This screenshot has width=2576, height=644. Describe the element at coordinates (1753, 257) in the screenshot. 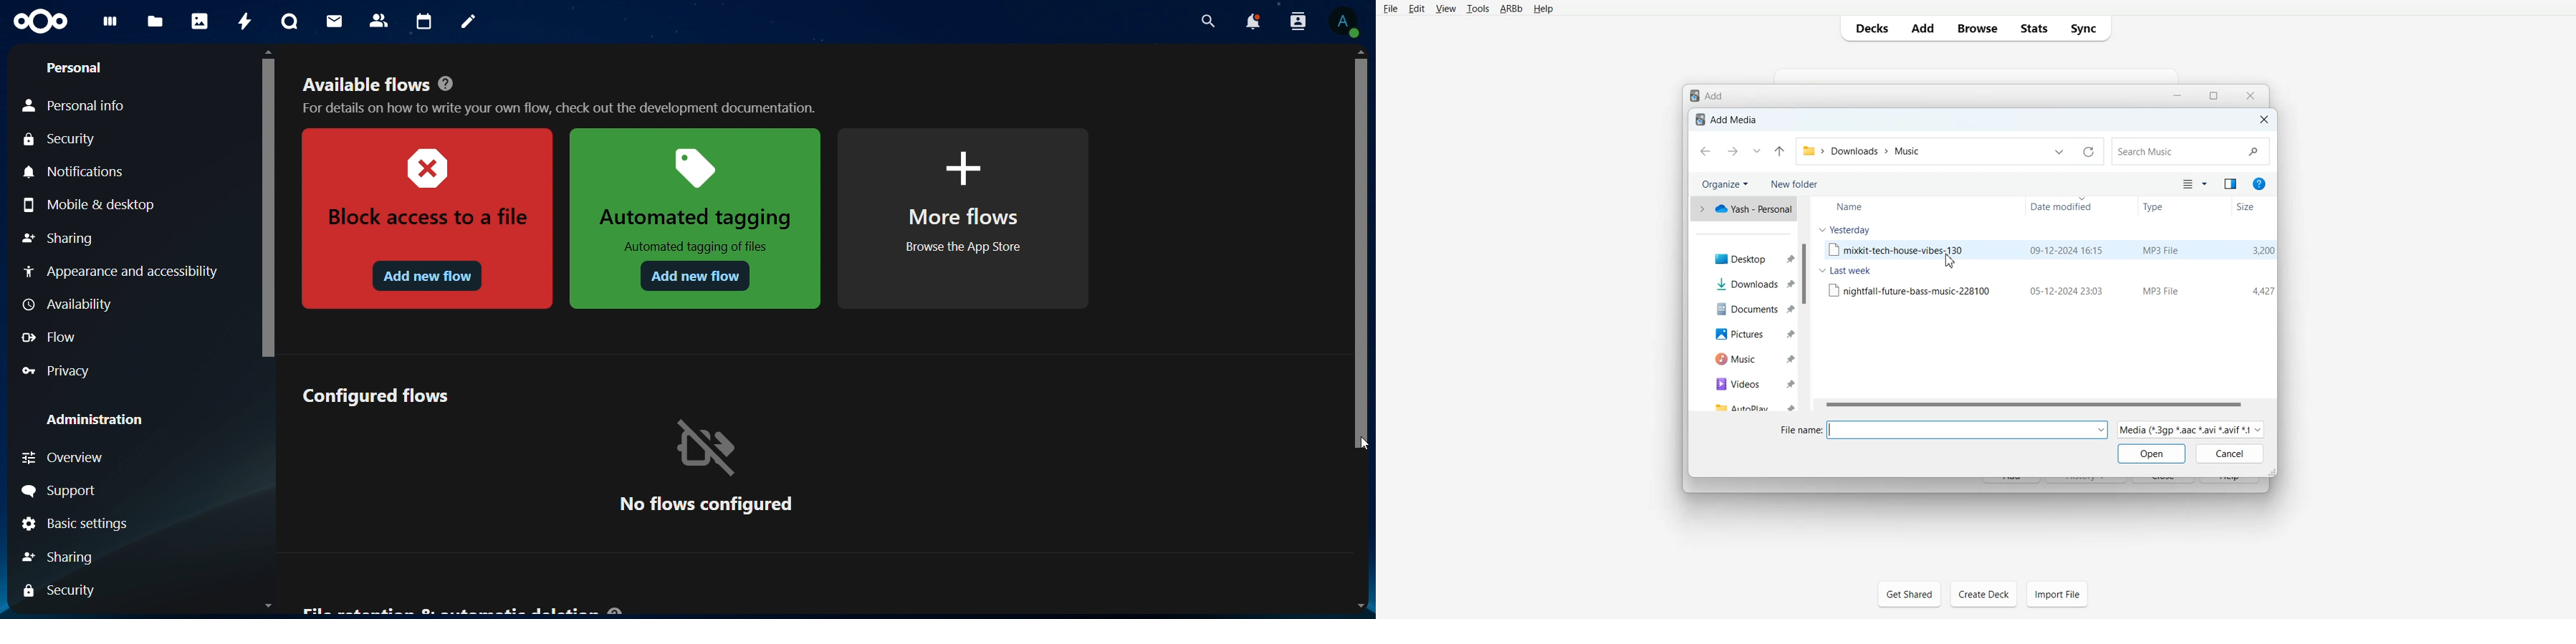

I see `Desktop` at that location.